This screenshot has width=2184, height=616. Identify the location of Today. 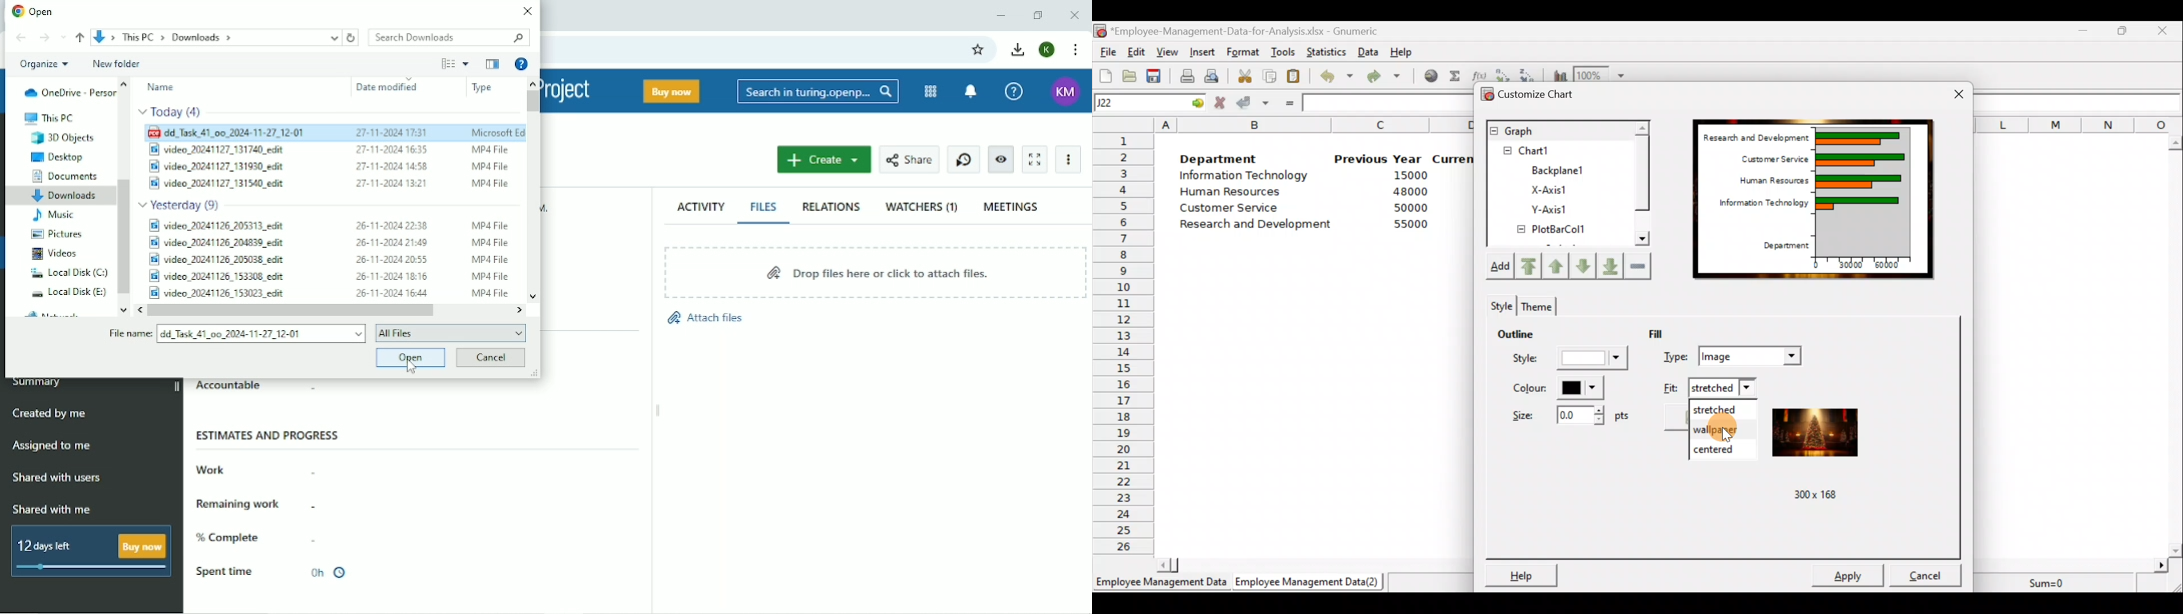
(172, 113).